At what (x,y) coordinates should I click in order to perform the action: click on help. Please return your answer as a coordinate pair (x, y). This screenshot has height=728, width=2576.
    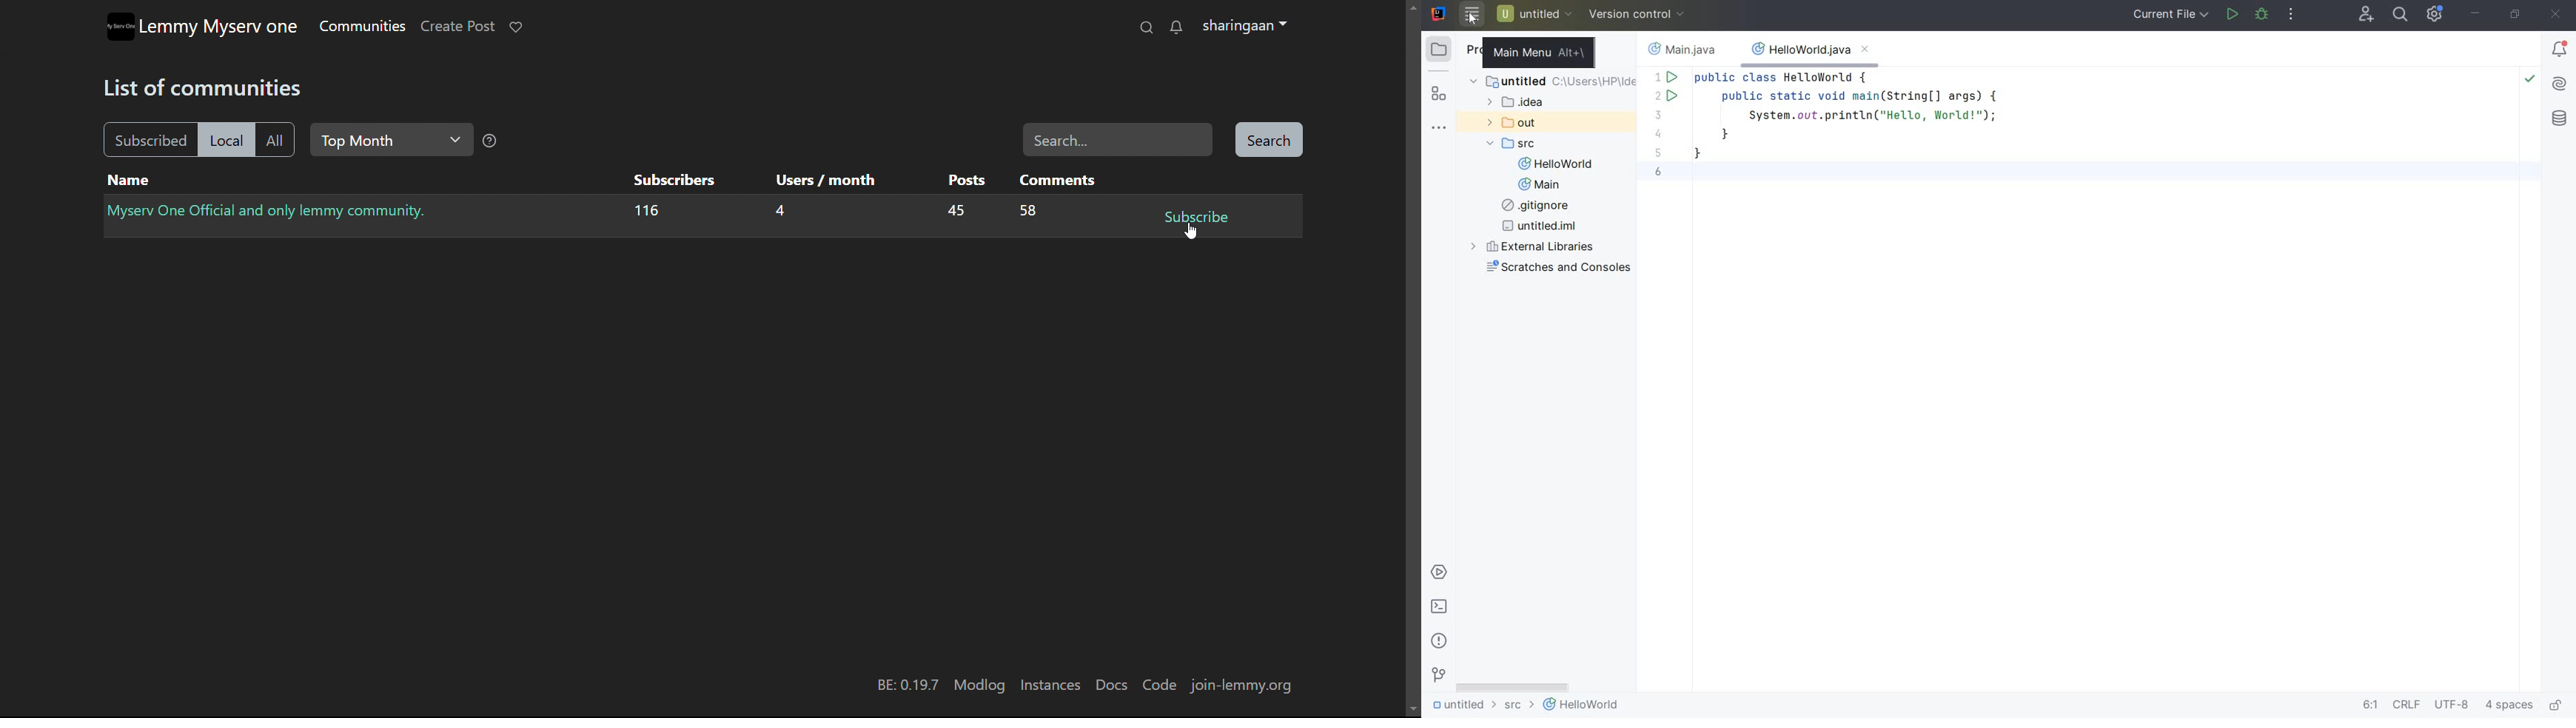
    Looking at the image, I should click on (490, 143).